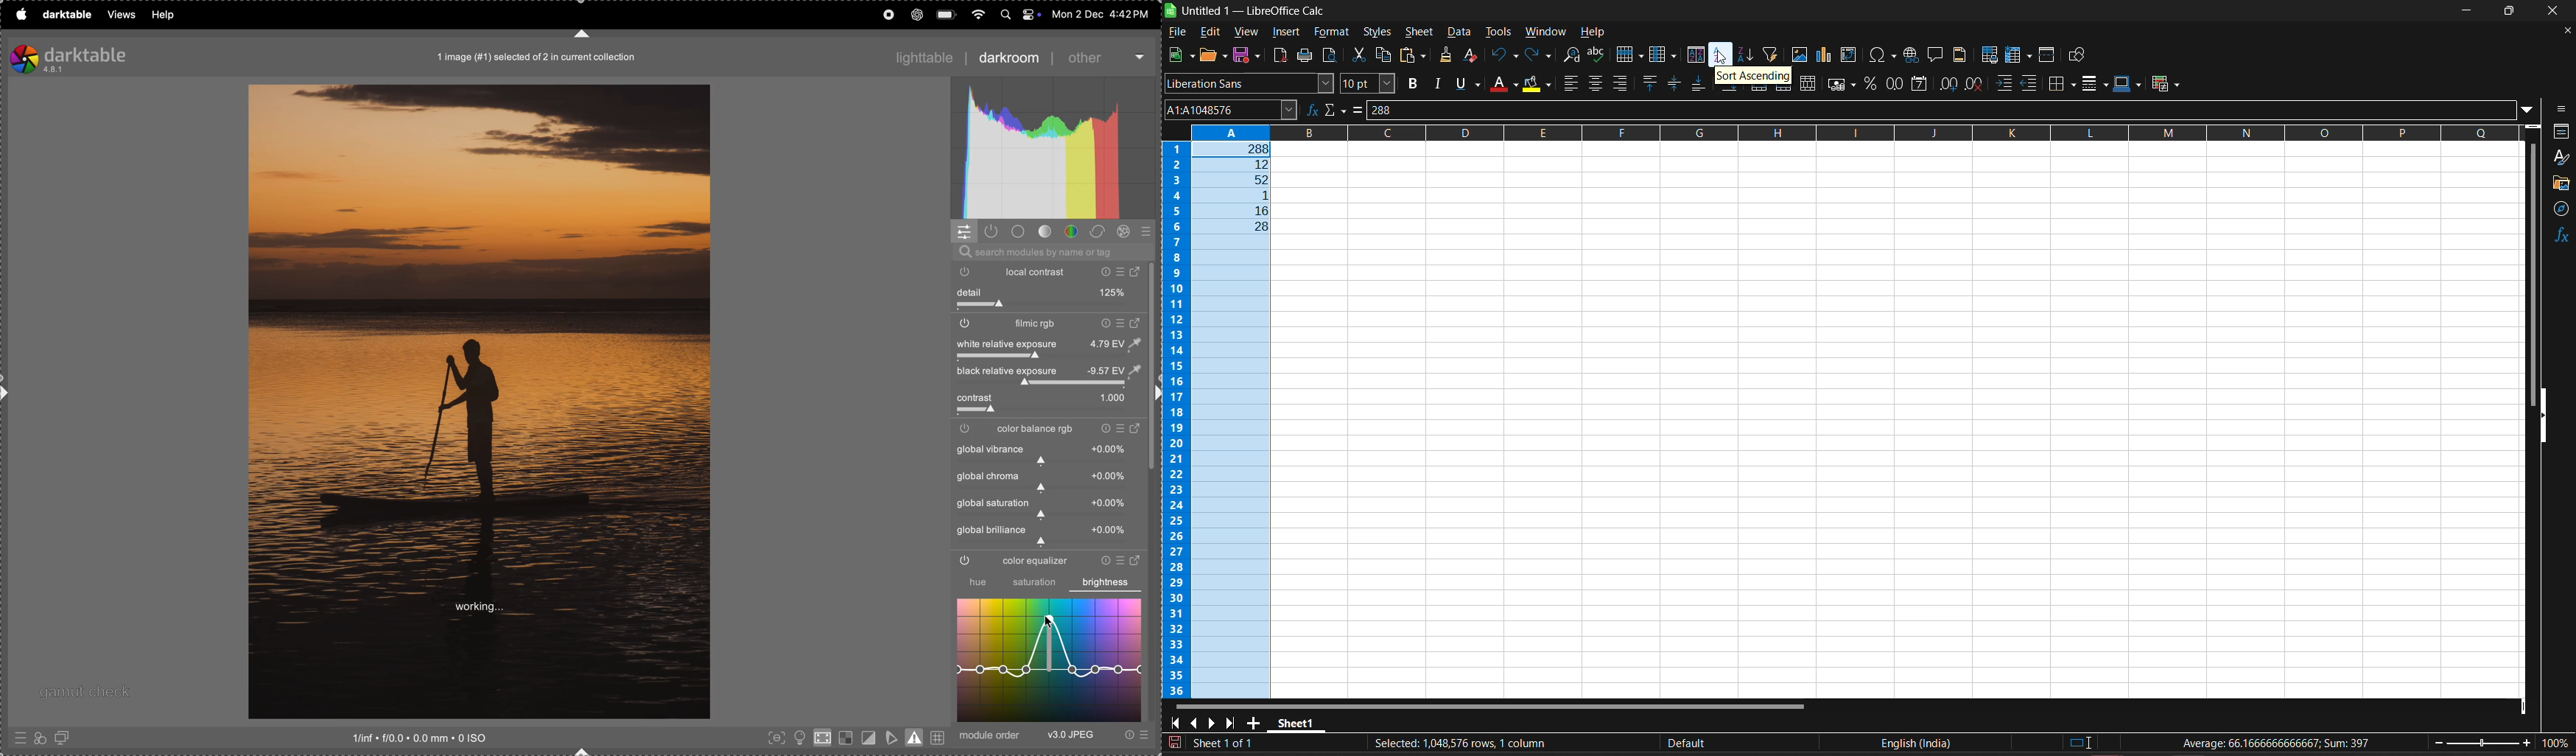  Describe the element at coordinates (2005, 84) in the screenshot. I see `increase indent` at that location.